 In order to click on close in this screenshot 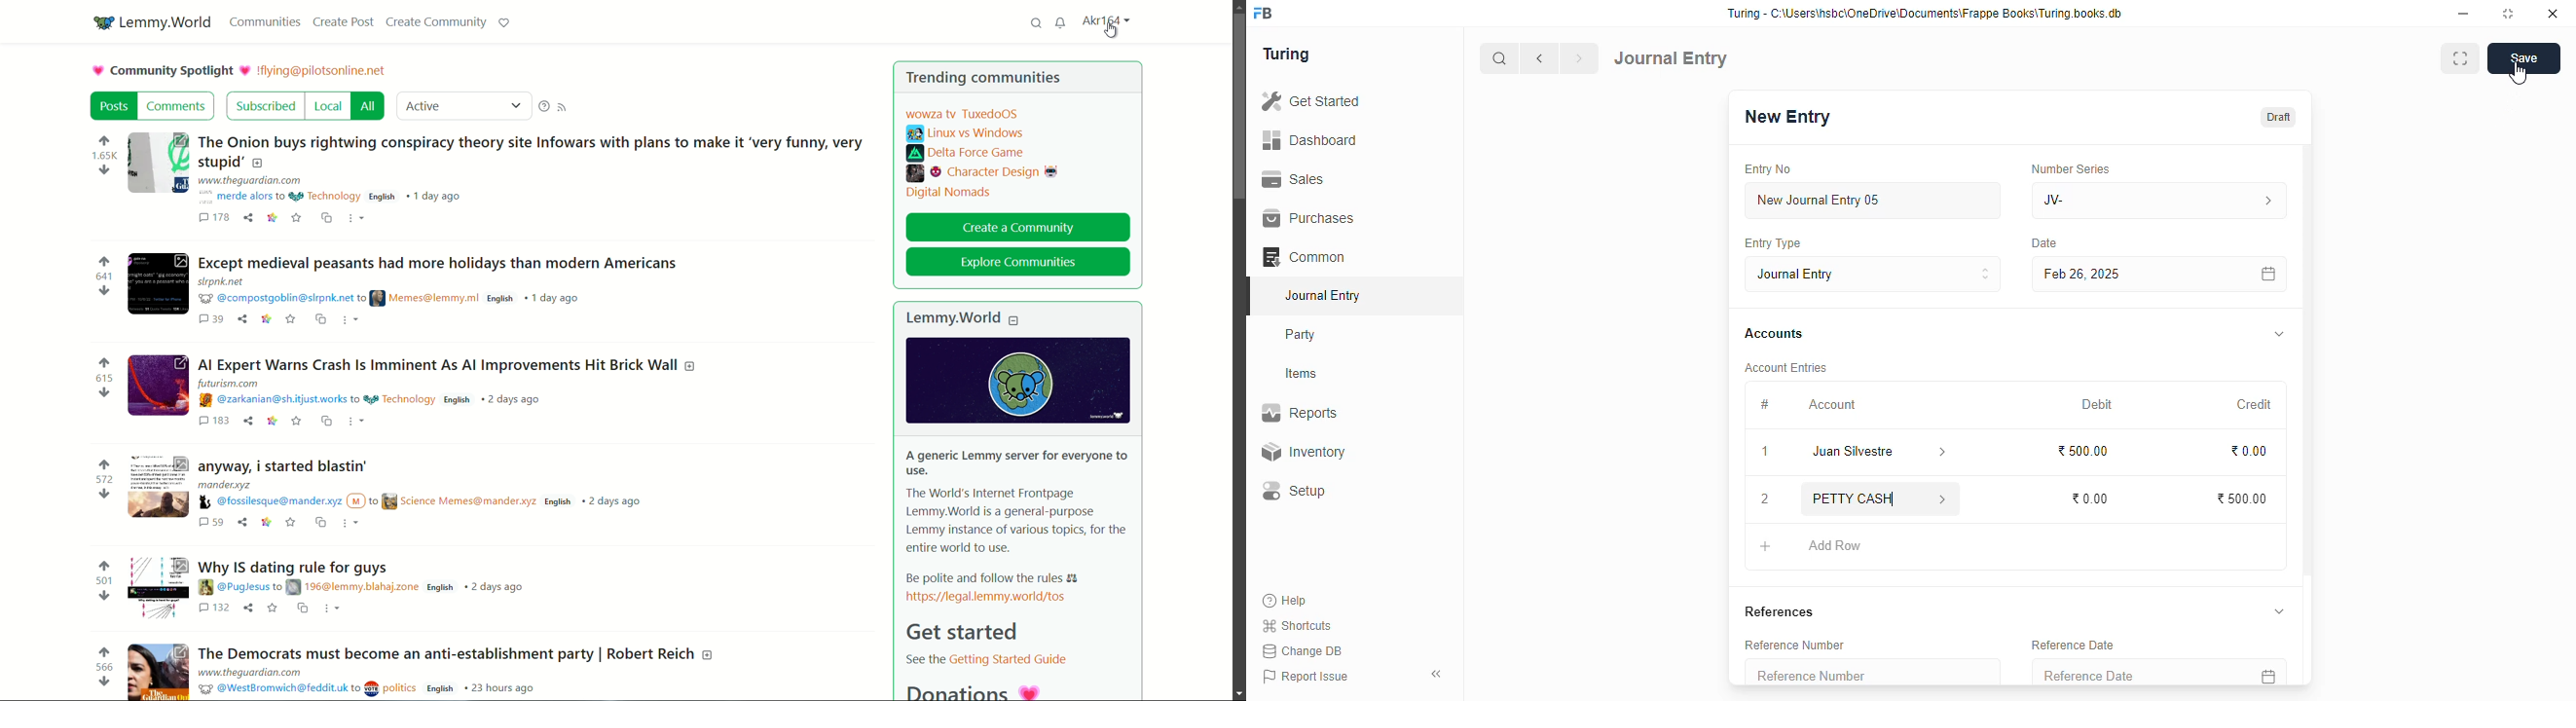, I will do `click(2553, 14)`.